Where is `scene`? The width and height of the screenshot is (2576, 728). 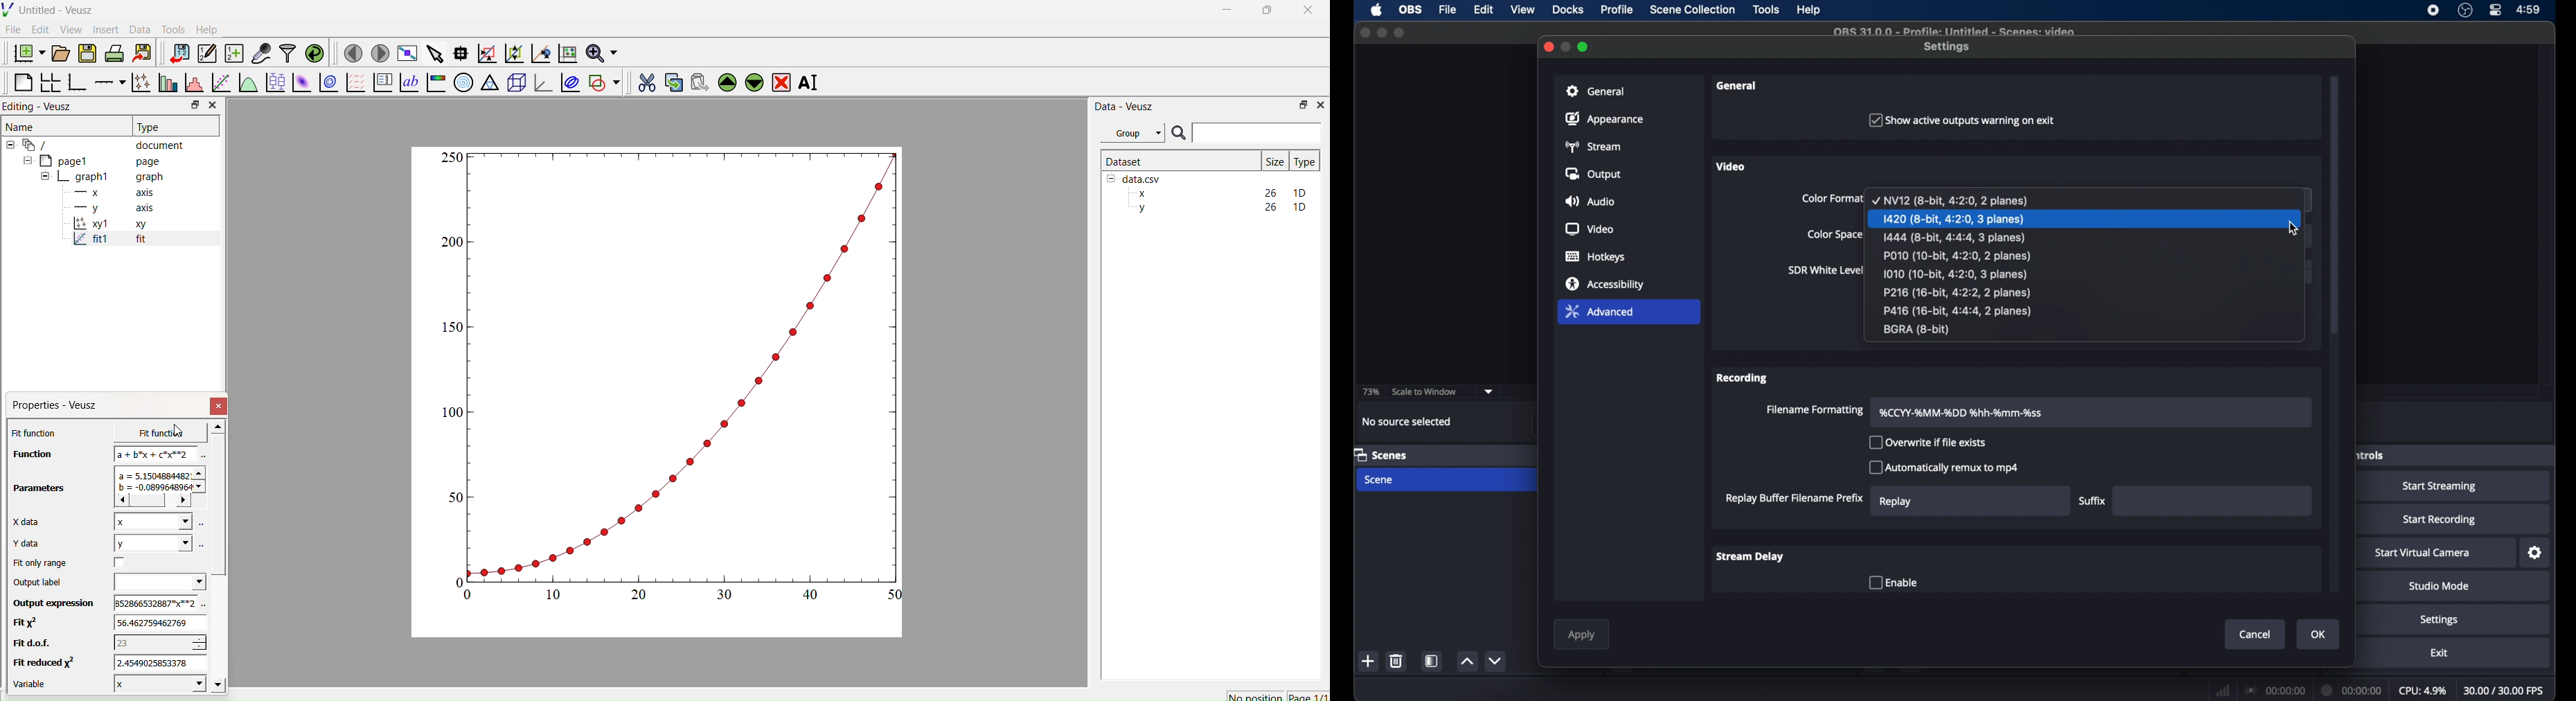 scene is located at coordinates (1379, 480).